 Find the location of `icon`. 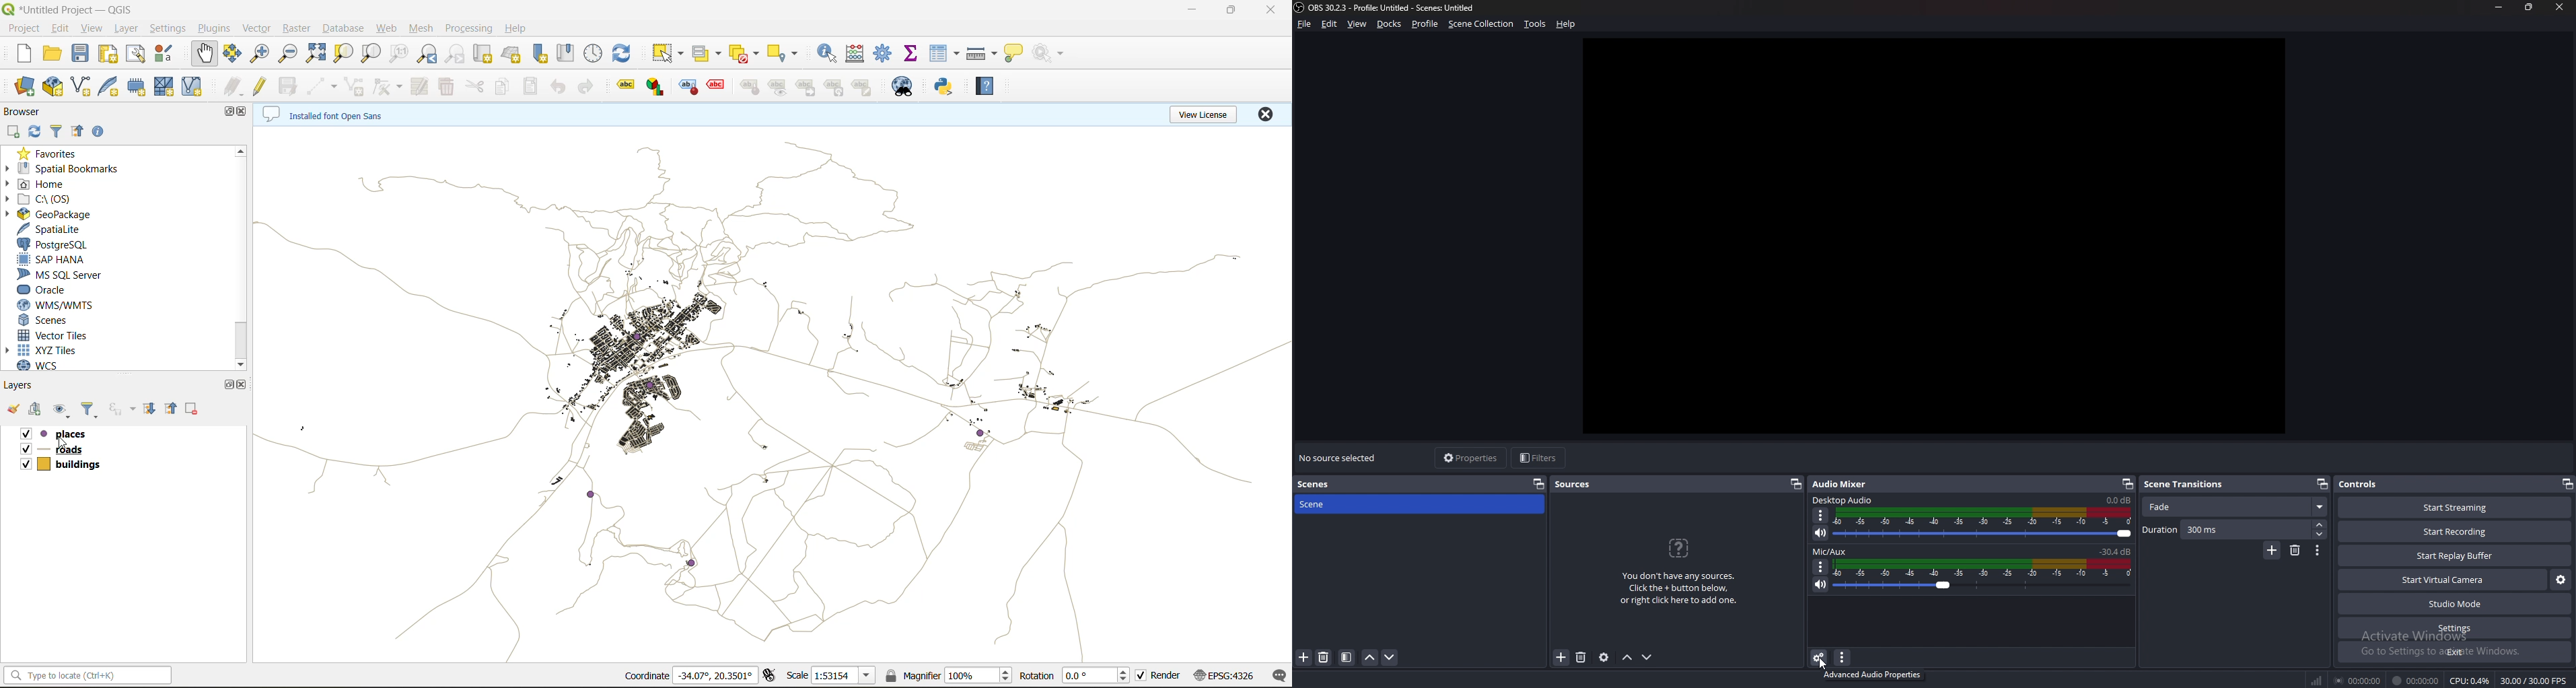

icon is located at coordinates (1677, 547).